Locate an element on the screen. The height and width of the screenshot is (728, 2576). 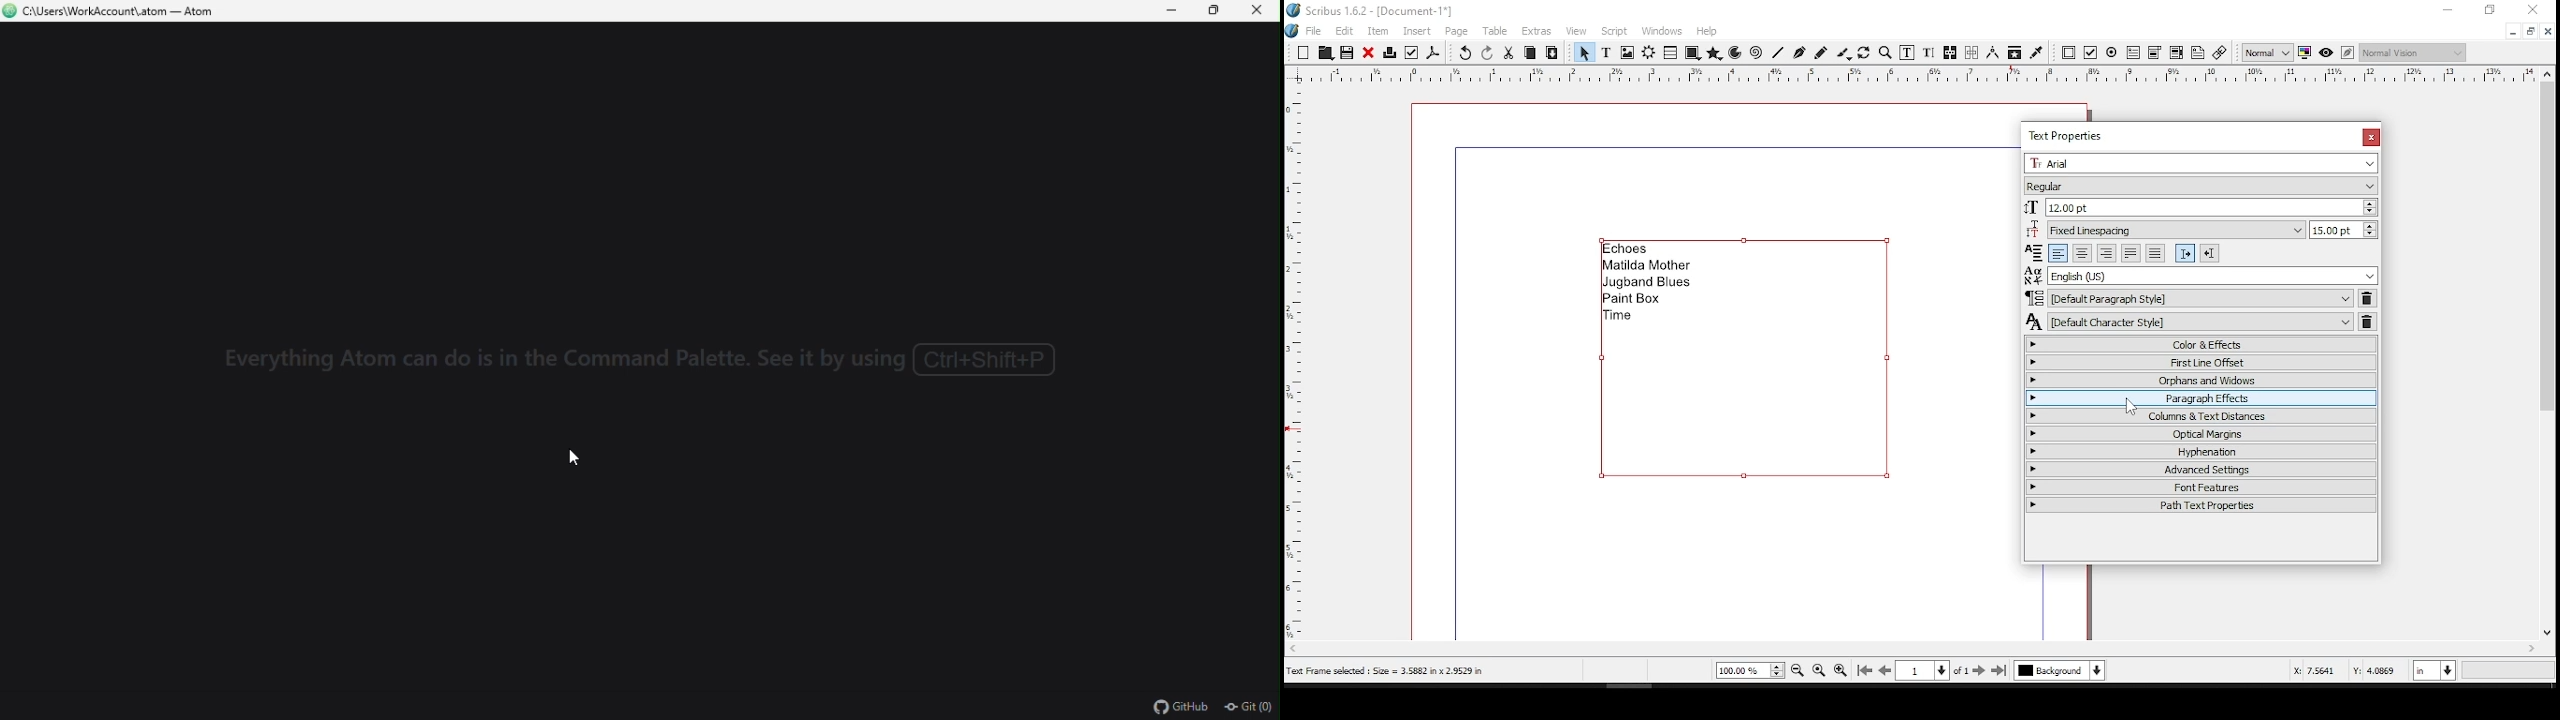
close is located at coordinates (1368, 52).